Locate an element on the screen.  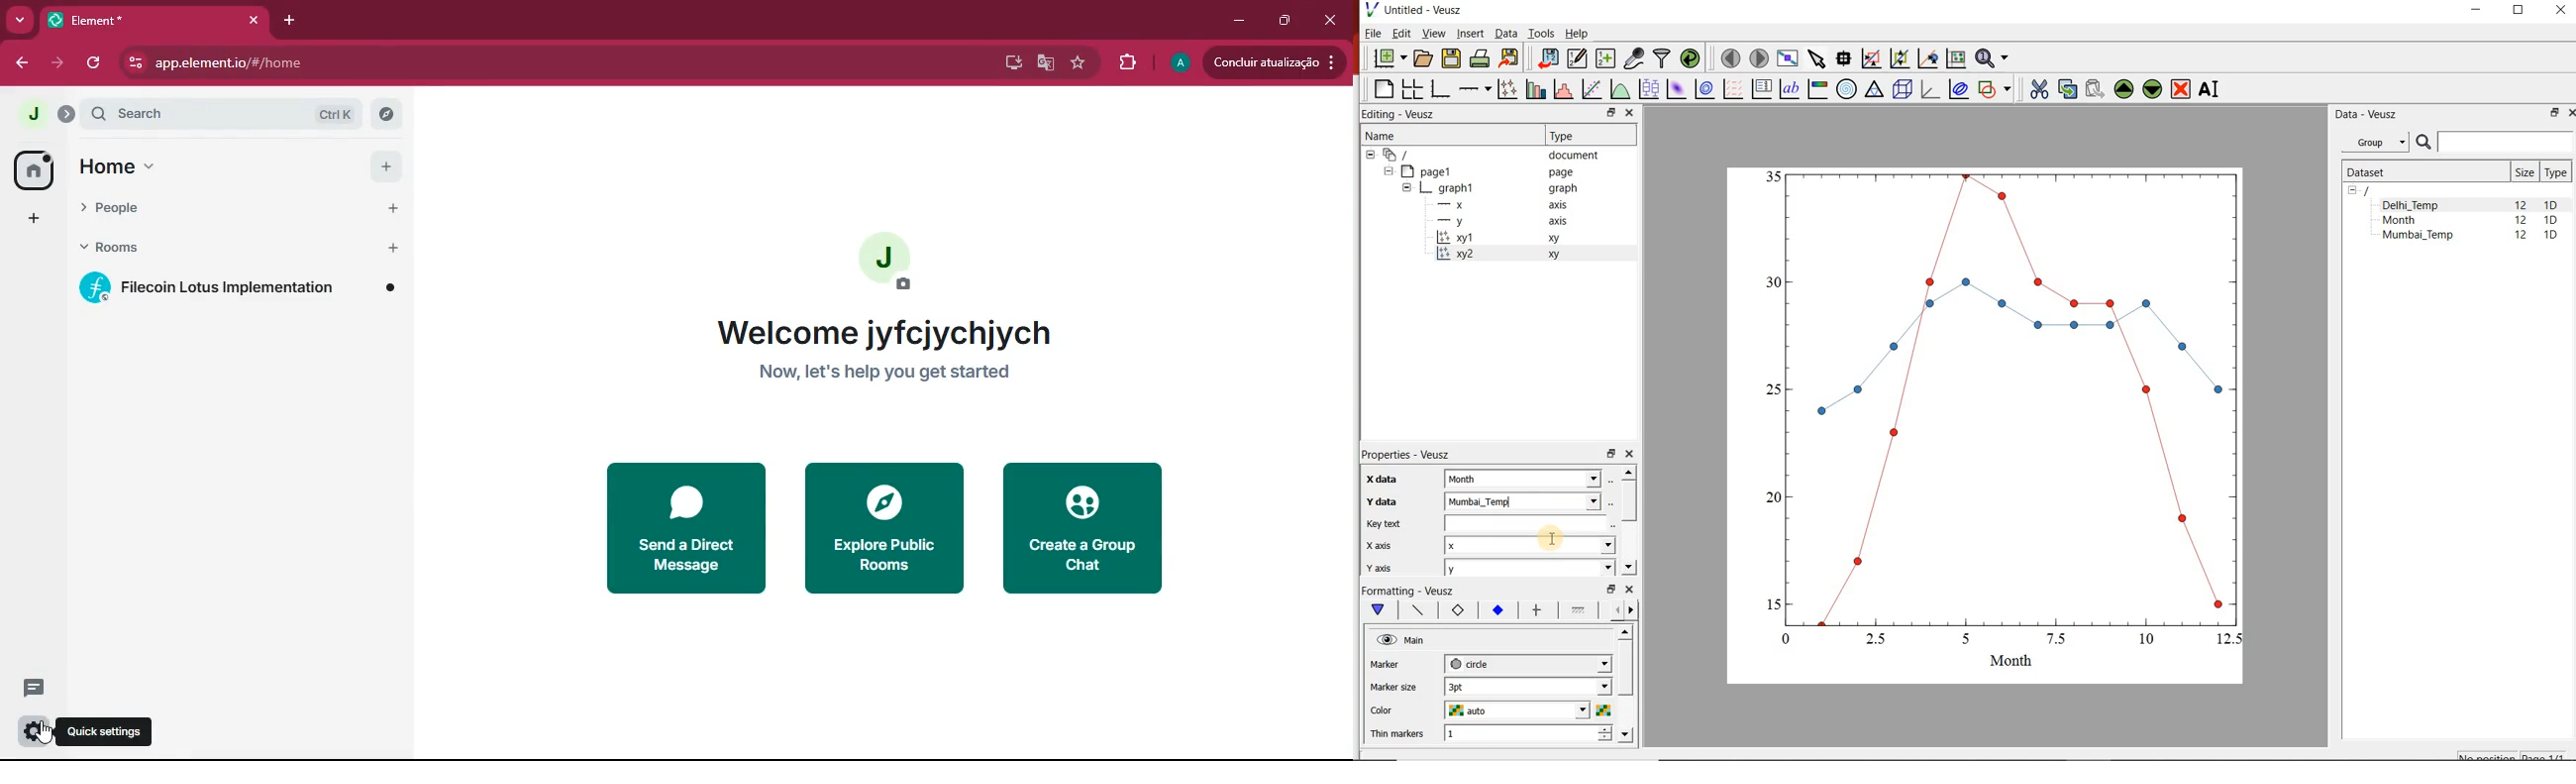
update is located at coordinates (1273, 61).